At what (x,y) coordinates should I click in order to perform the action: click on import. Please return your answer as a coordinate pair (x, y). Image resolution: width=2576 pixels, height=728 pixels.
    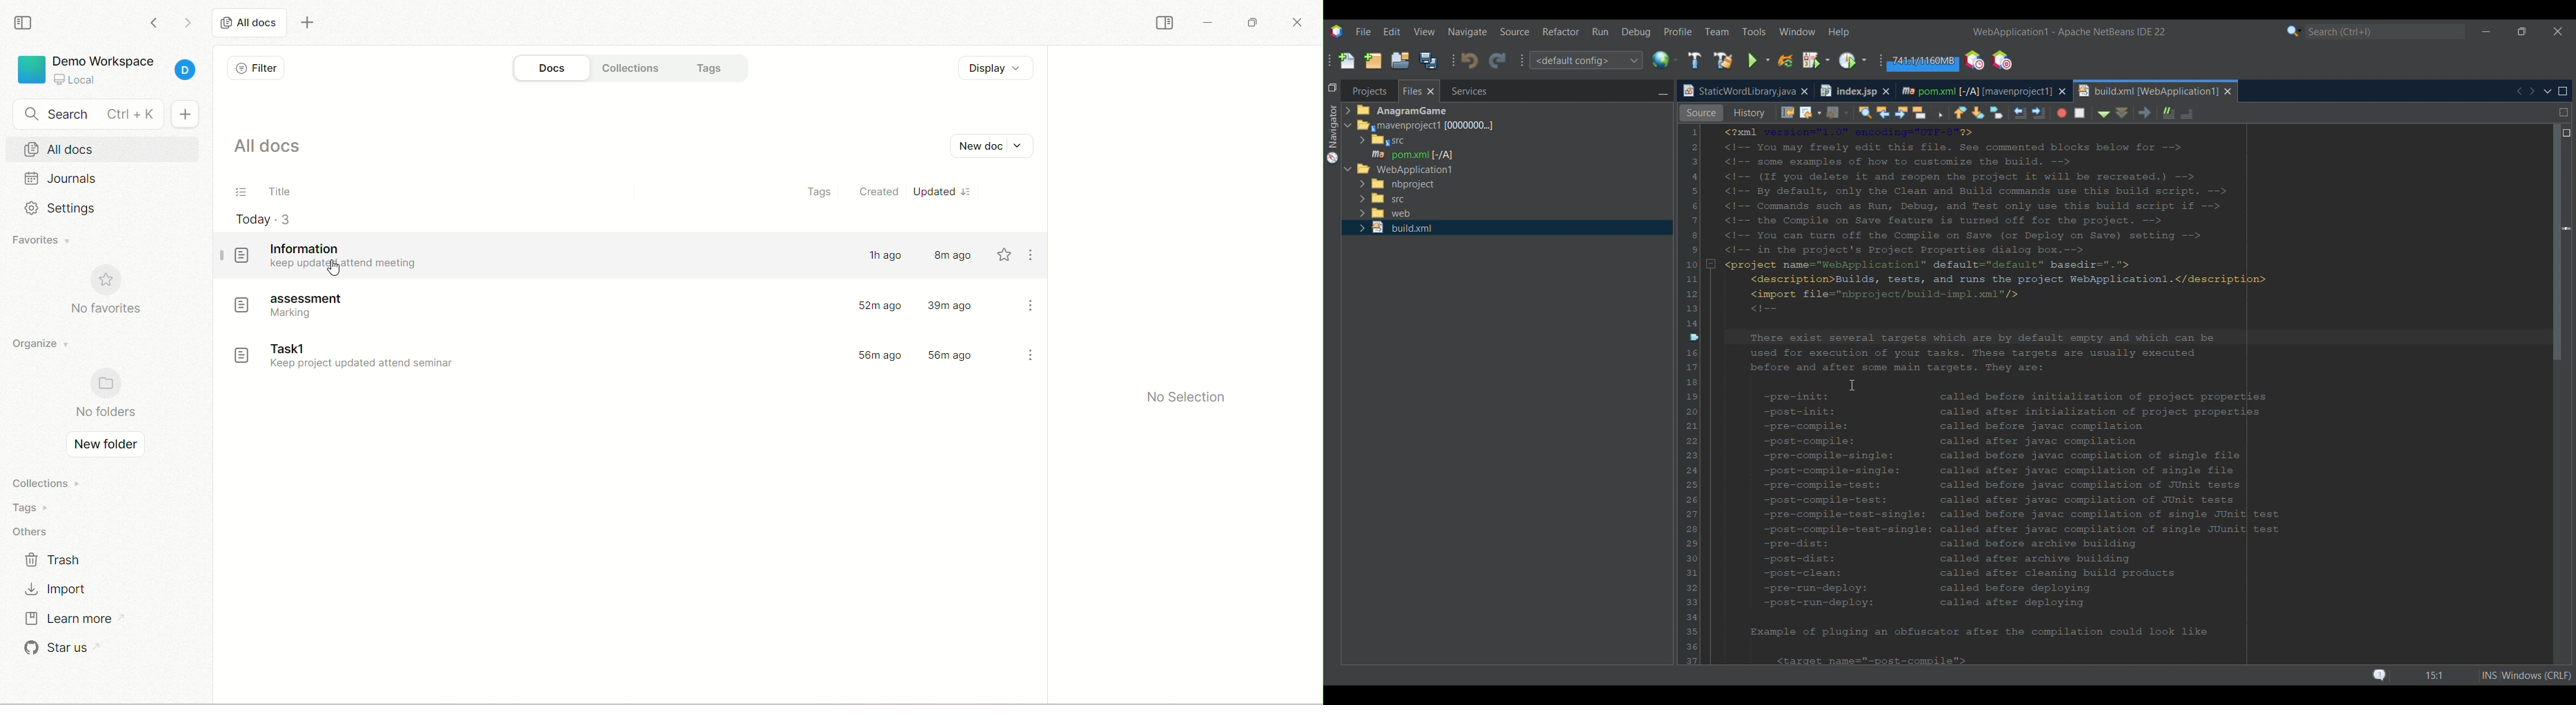
    Looking at the image, I should click on (61, 587).